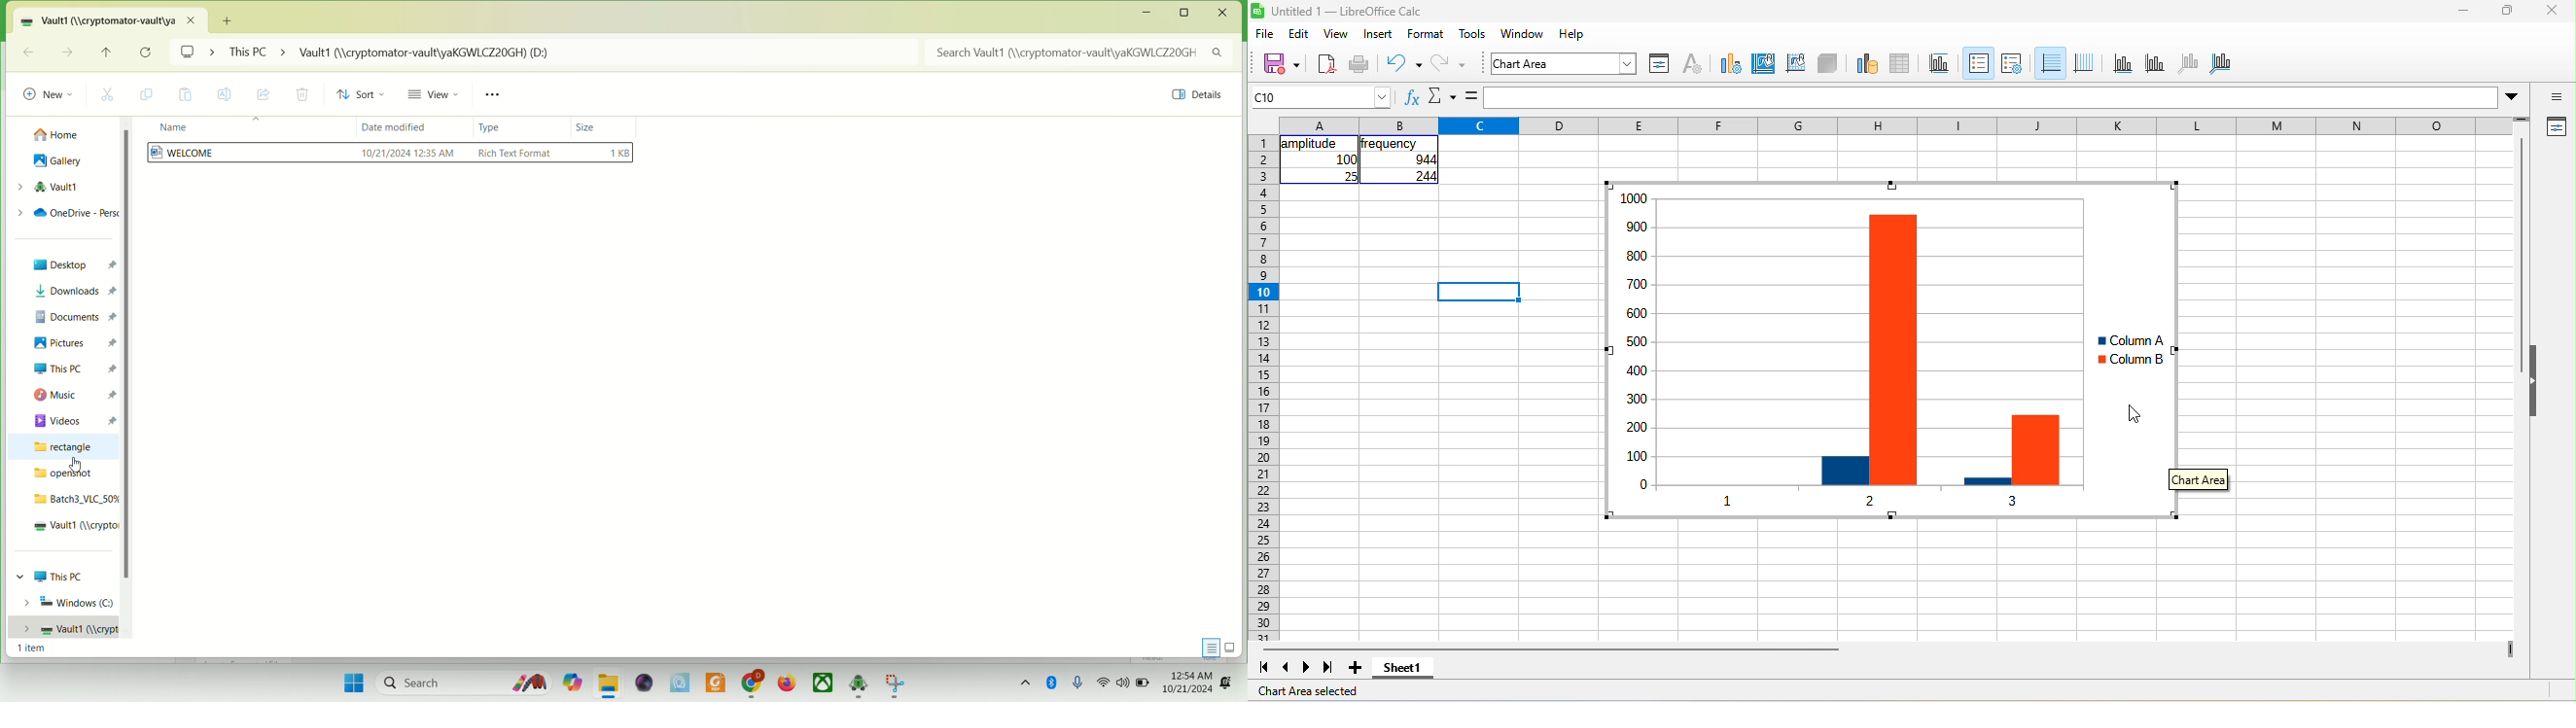 The height and width of the screenshot is (728, 2576). I want to click on Collapse/Expand, so click(2533, 380).